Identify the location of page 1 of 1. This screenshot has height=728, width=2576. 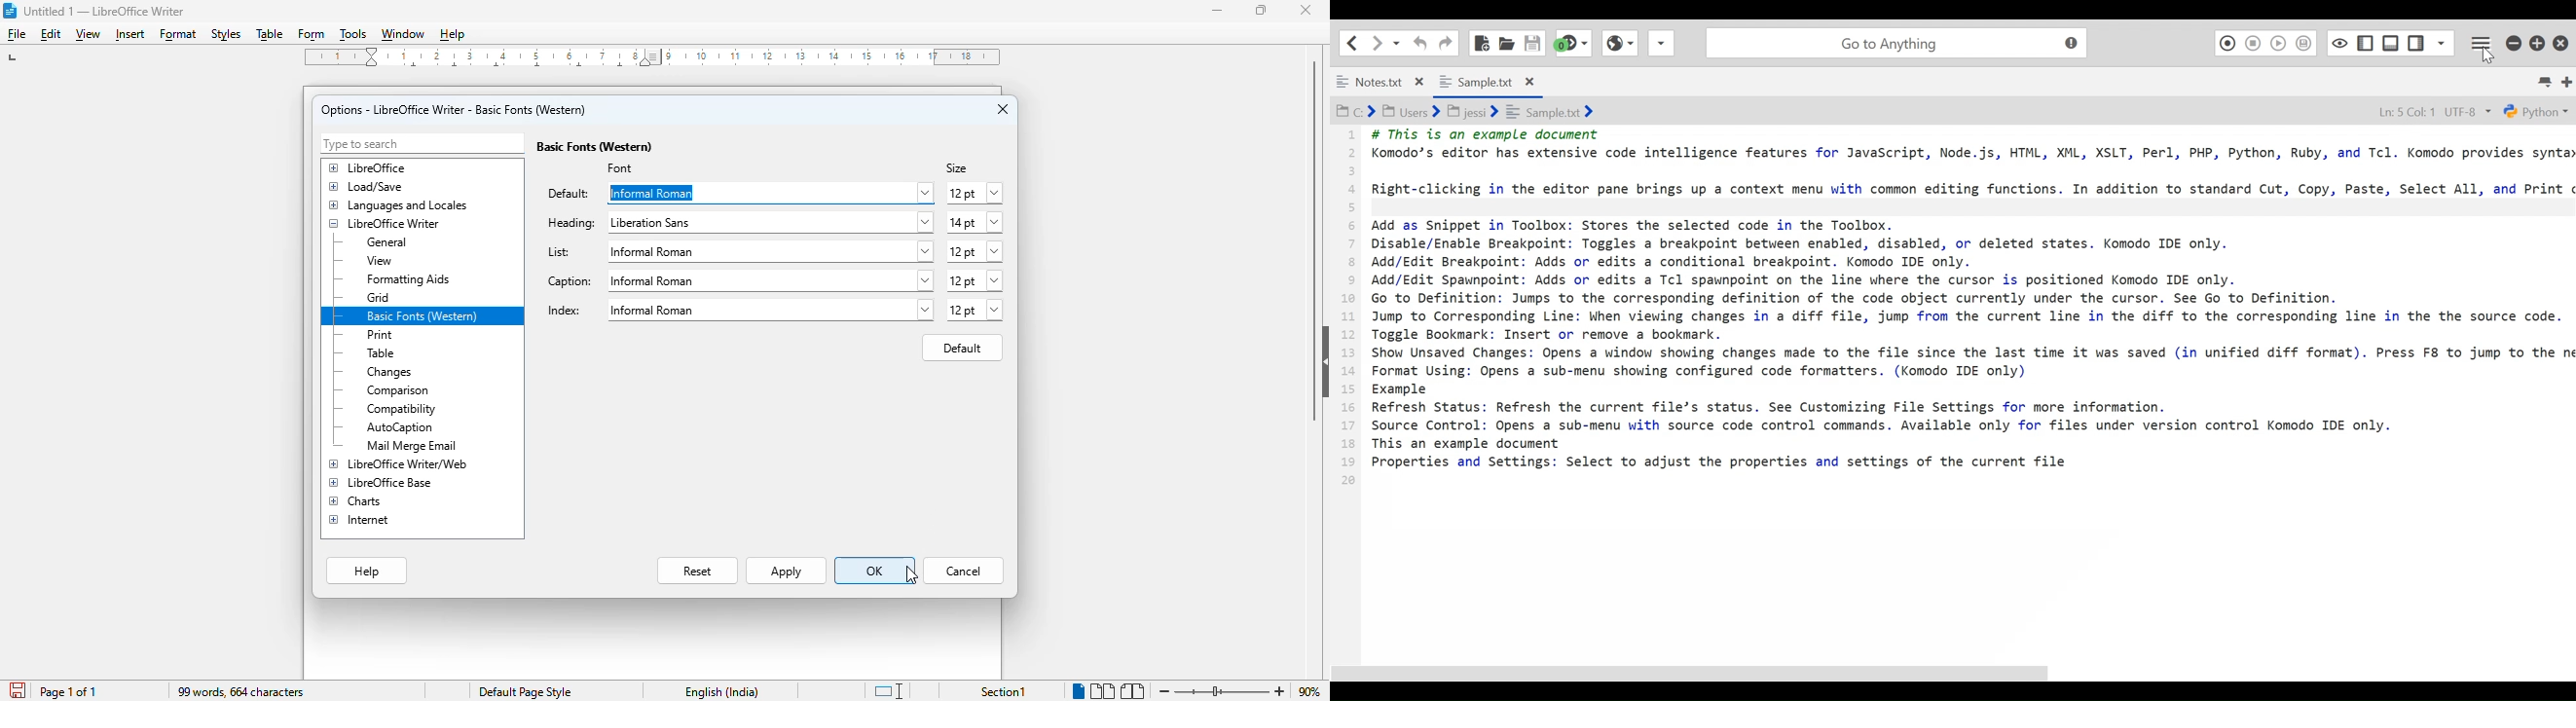
(69, 692).